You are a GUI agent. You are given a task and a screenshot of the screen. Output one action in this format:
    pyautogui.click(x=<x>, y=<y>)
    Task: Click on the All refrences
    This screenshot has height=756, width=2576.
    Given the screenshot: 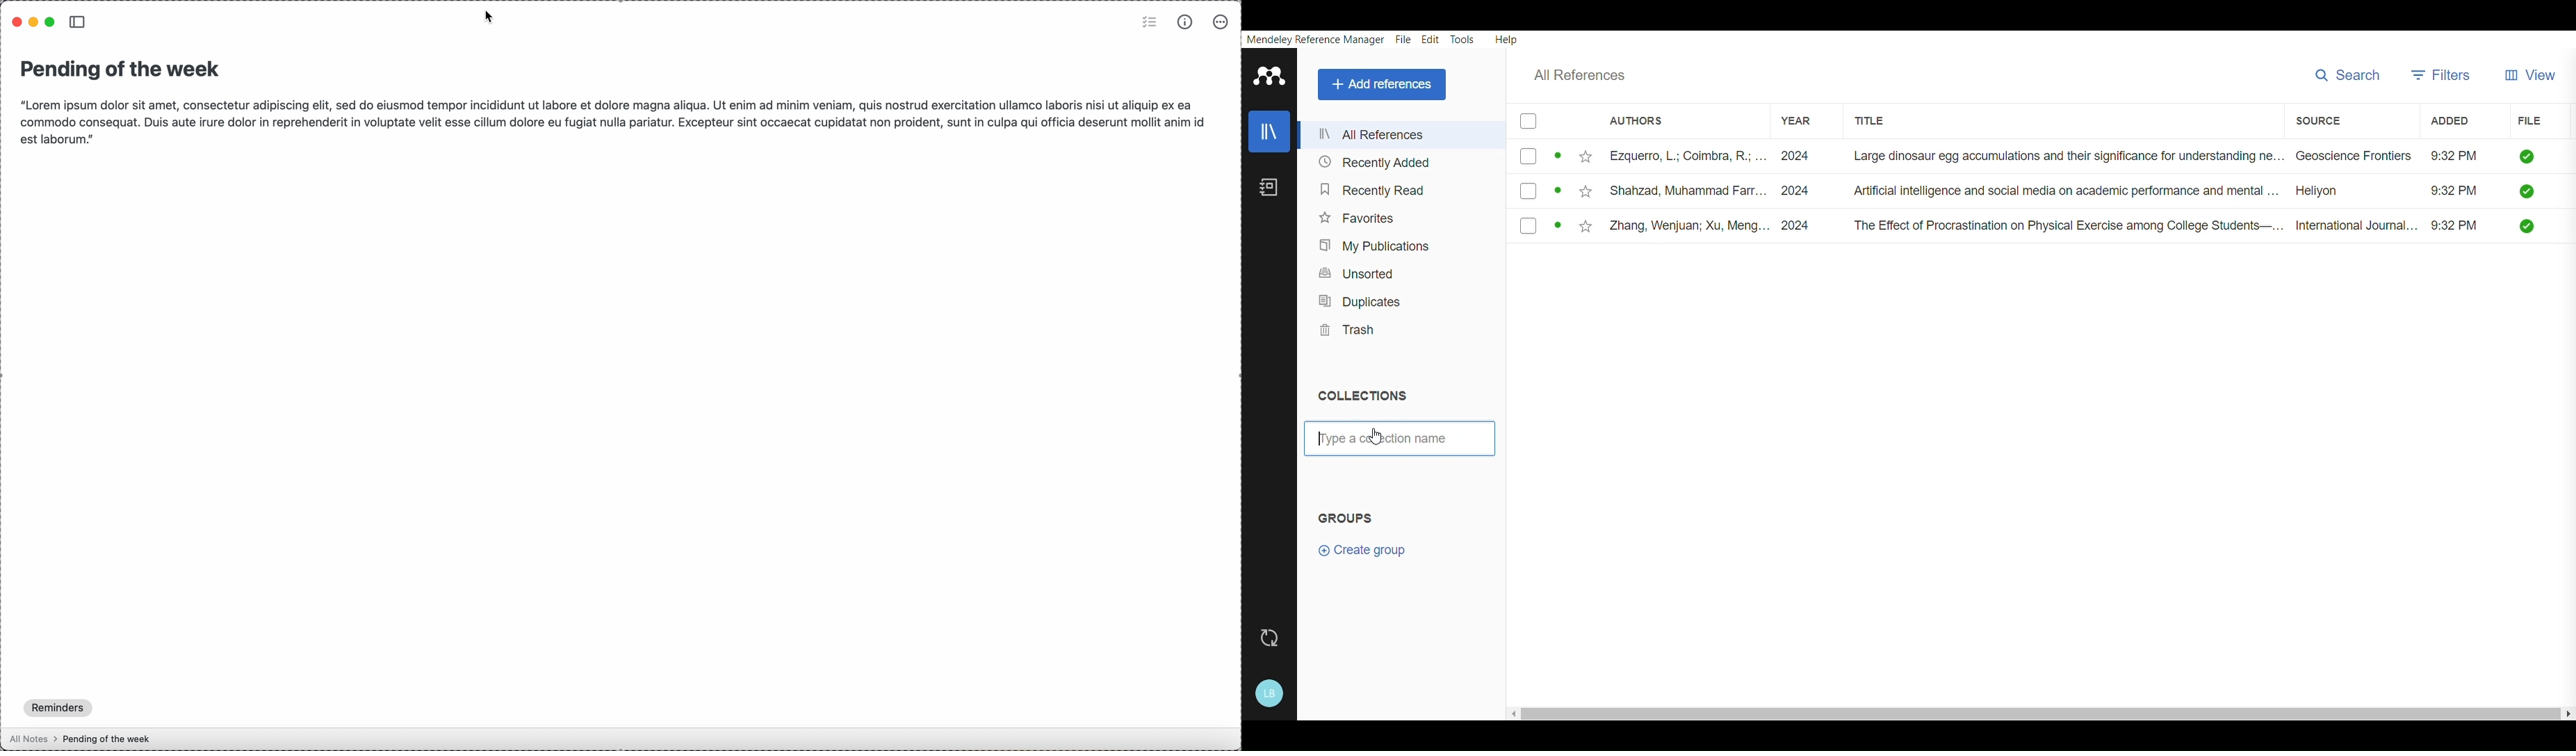 What is the action you would take?
    pyautogui.click(x=1373, y=135)
    